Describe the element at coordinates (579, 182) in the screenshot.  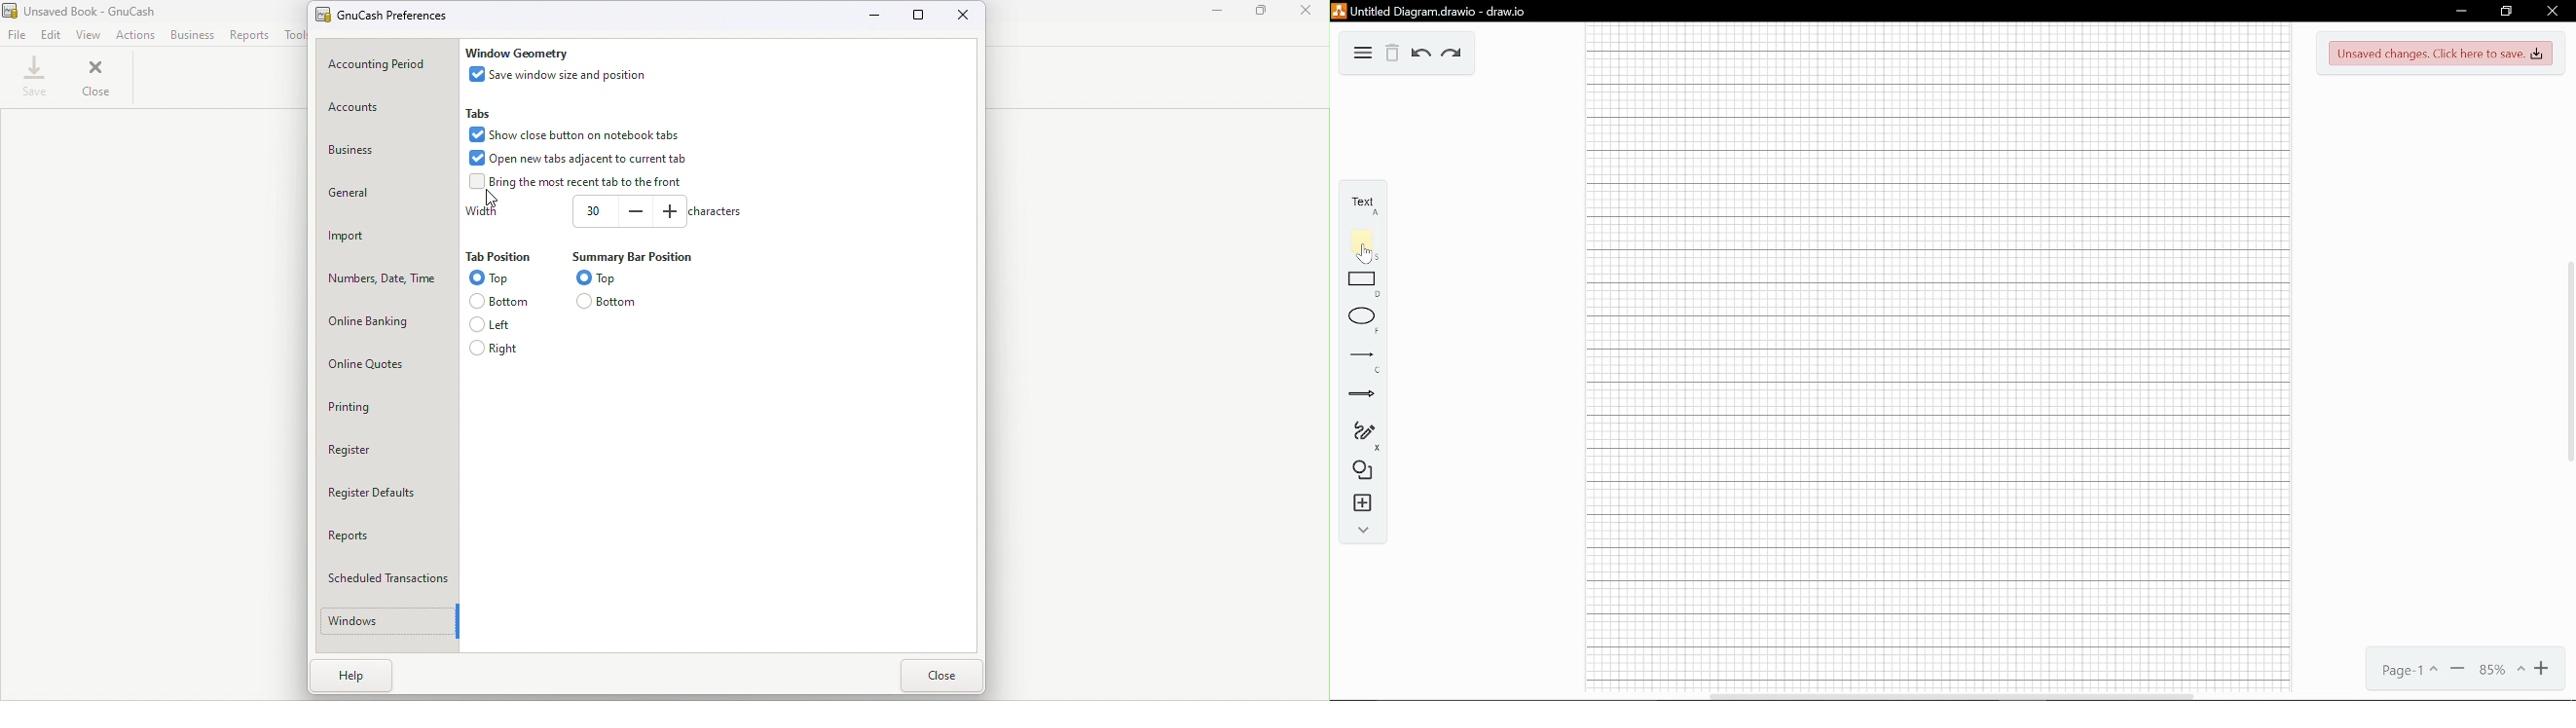
I see `Bring the most recent tab to the front` at that location.